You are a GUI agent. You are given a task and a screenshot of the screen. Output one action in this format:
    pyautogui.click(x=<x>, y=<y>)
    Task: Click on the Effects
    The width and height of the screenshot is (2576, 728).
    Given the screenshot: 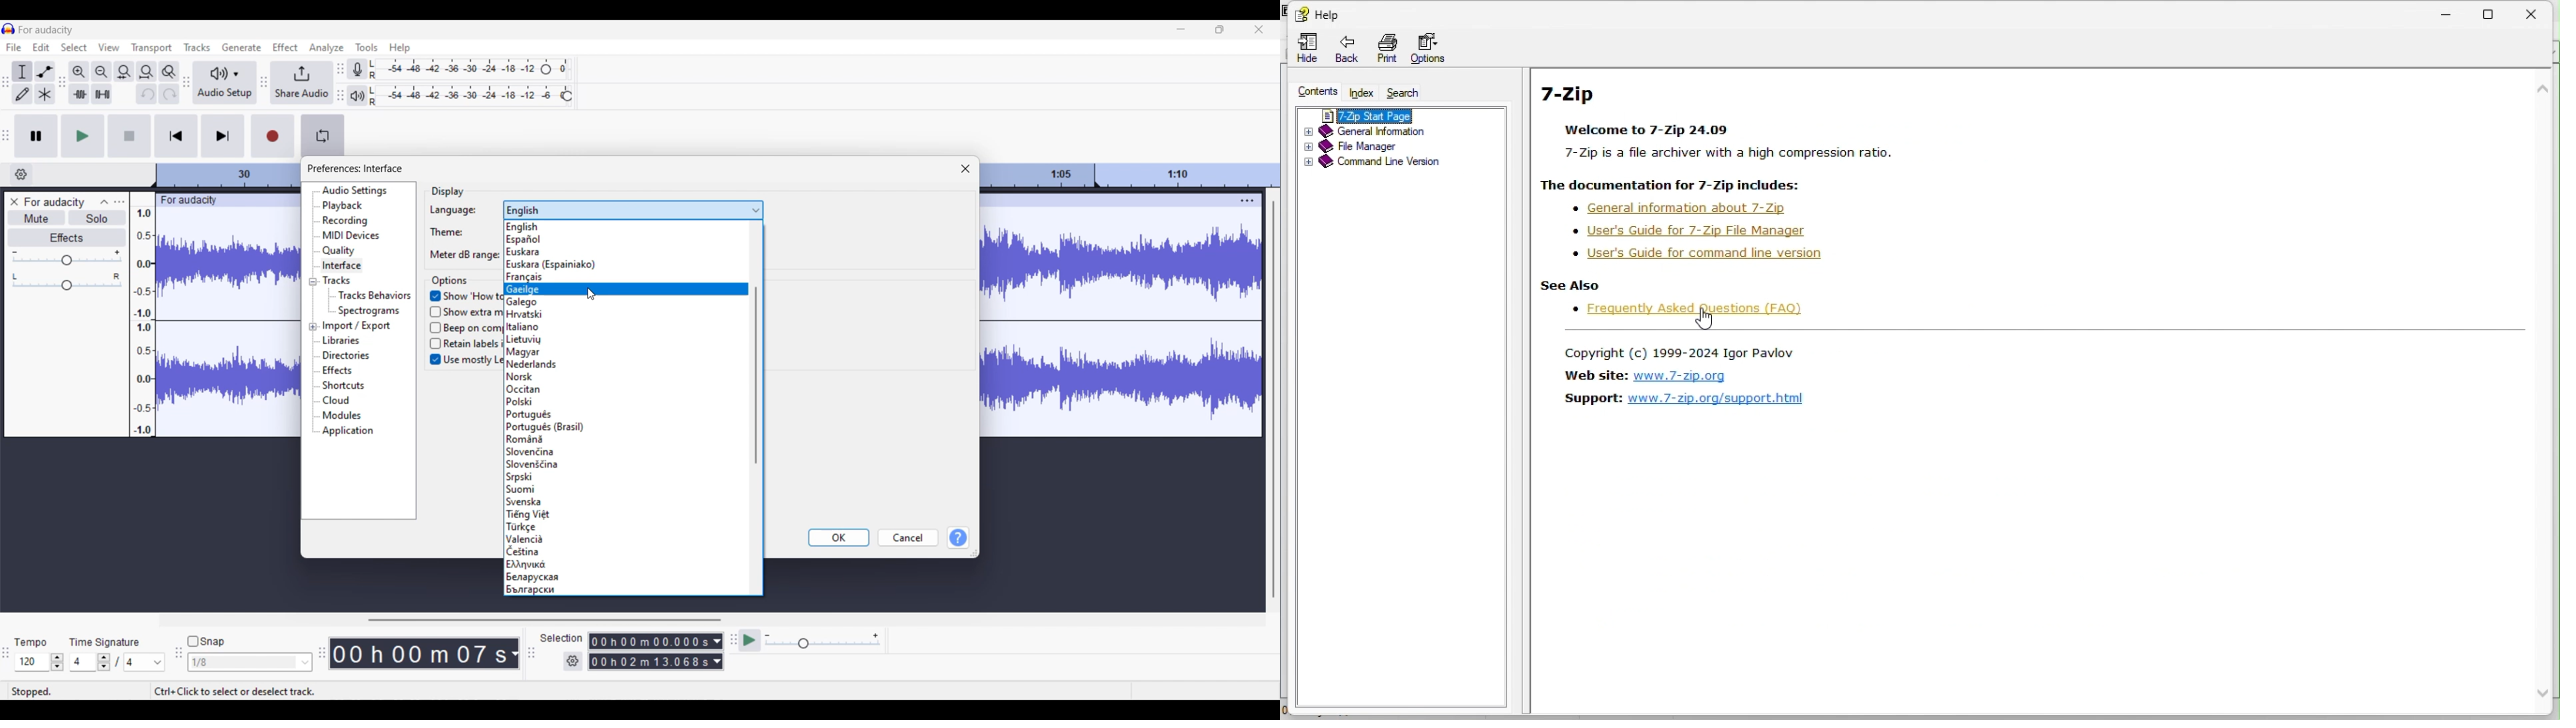 What is the action you would take?
    pyautogui.click(x=67, y=238)
    